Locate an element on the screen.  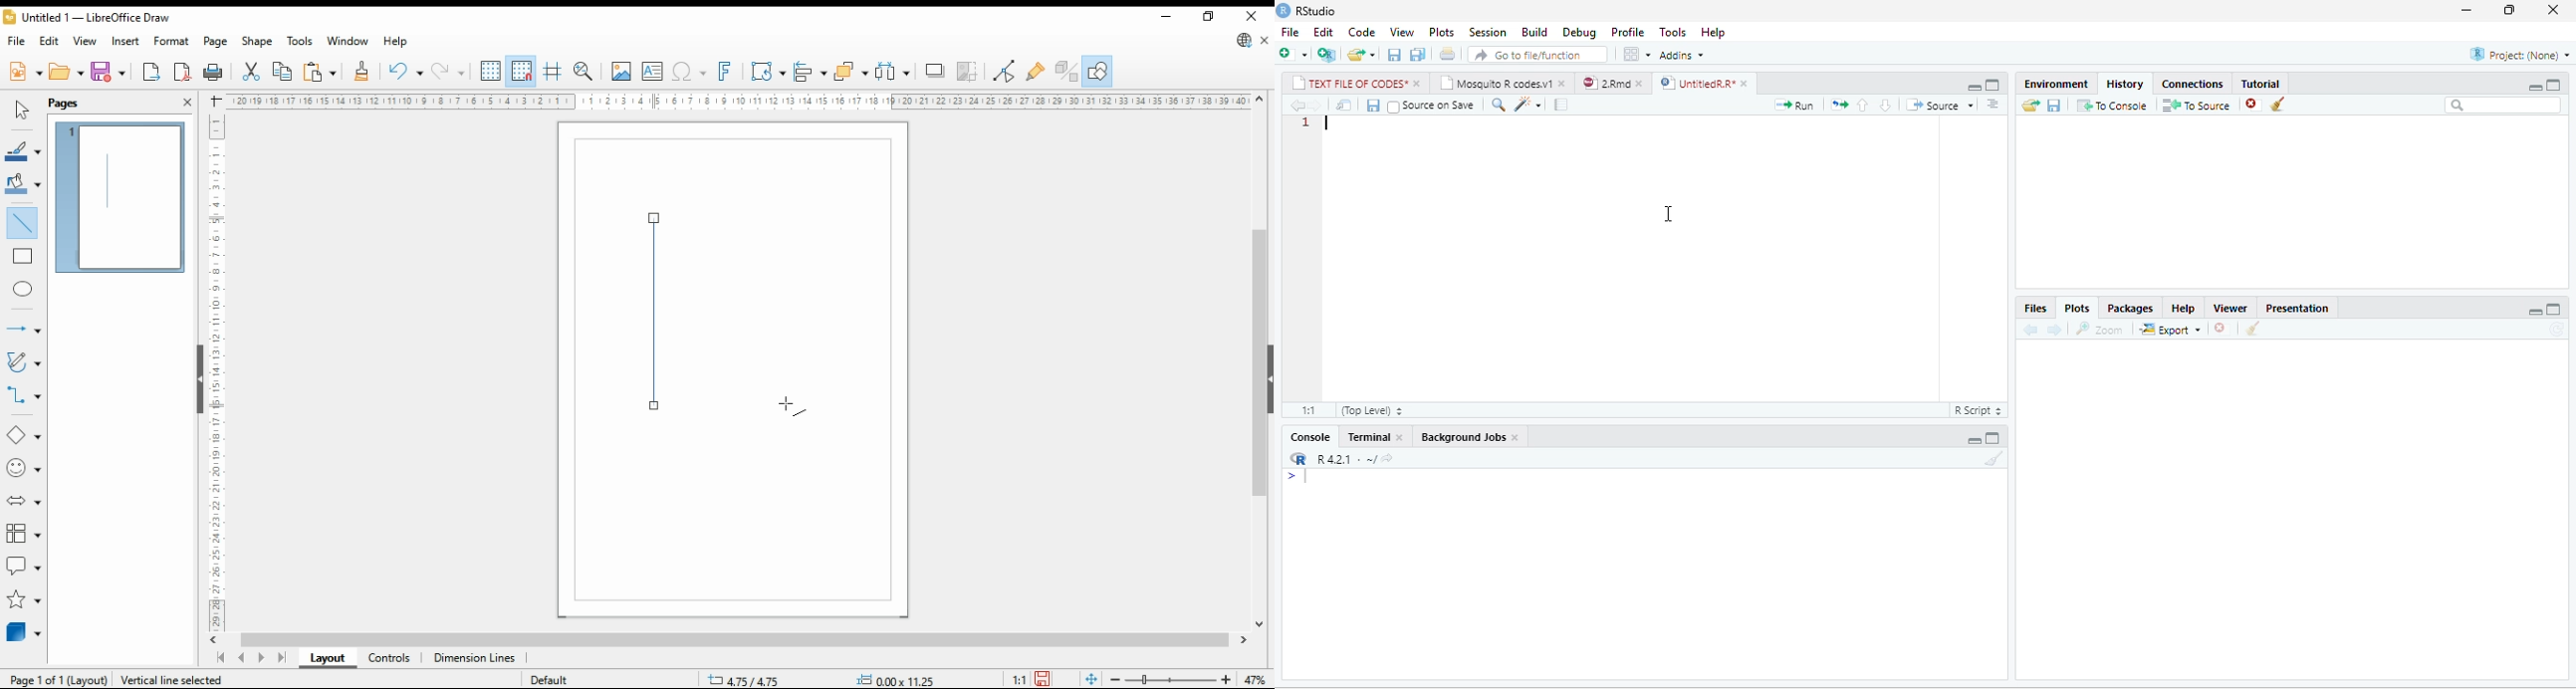
select is located at coordinates (19, 111).